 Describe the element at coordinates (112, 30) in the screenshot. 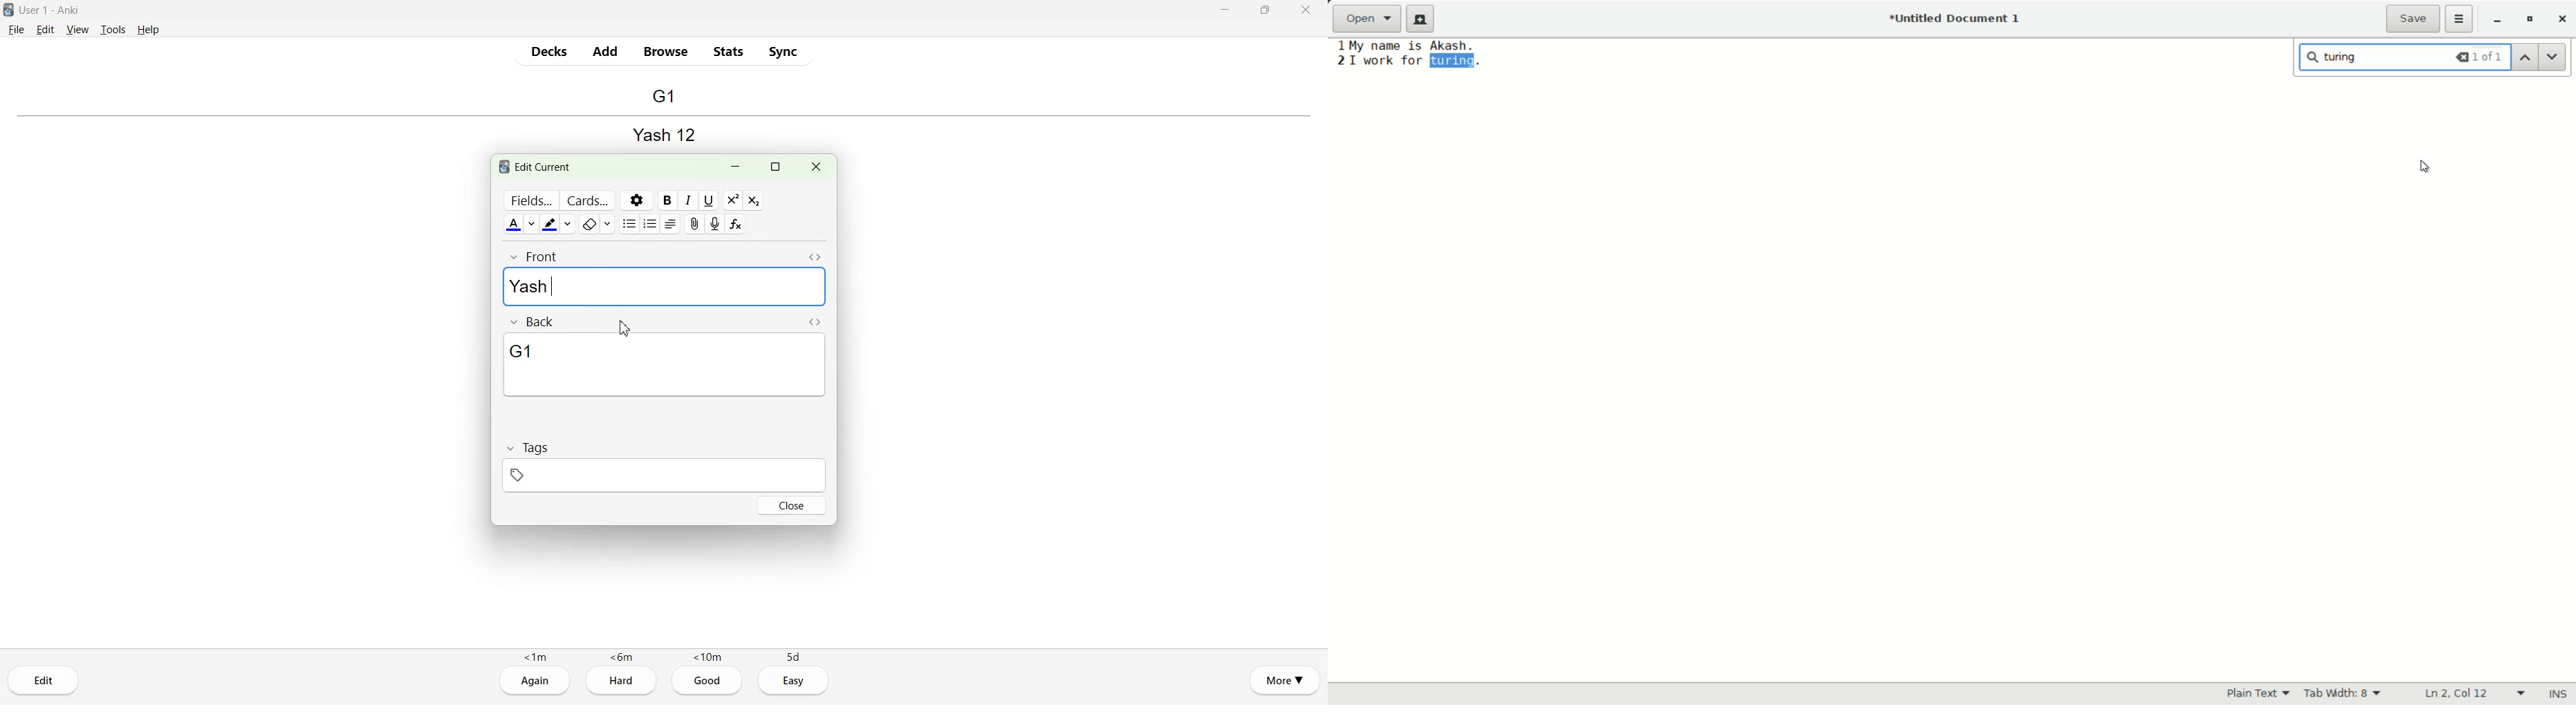

I see `Tools` at that location.